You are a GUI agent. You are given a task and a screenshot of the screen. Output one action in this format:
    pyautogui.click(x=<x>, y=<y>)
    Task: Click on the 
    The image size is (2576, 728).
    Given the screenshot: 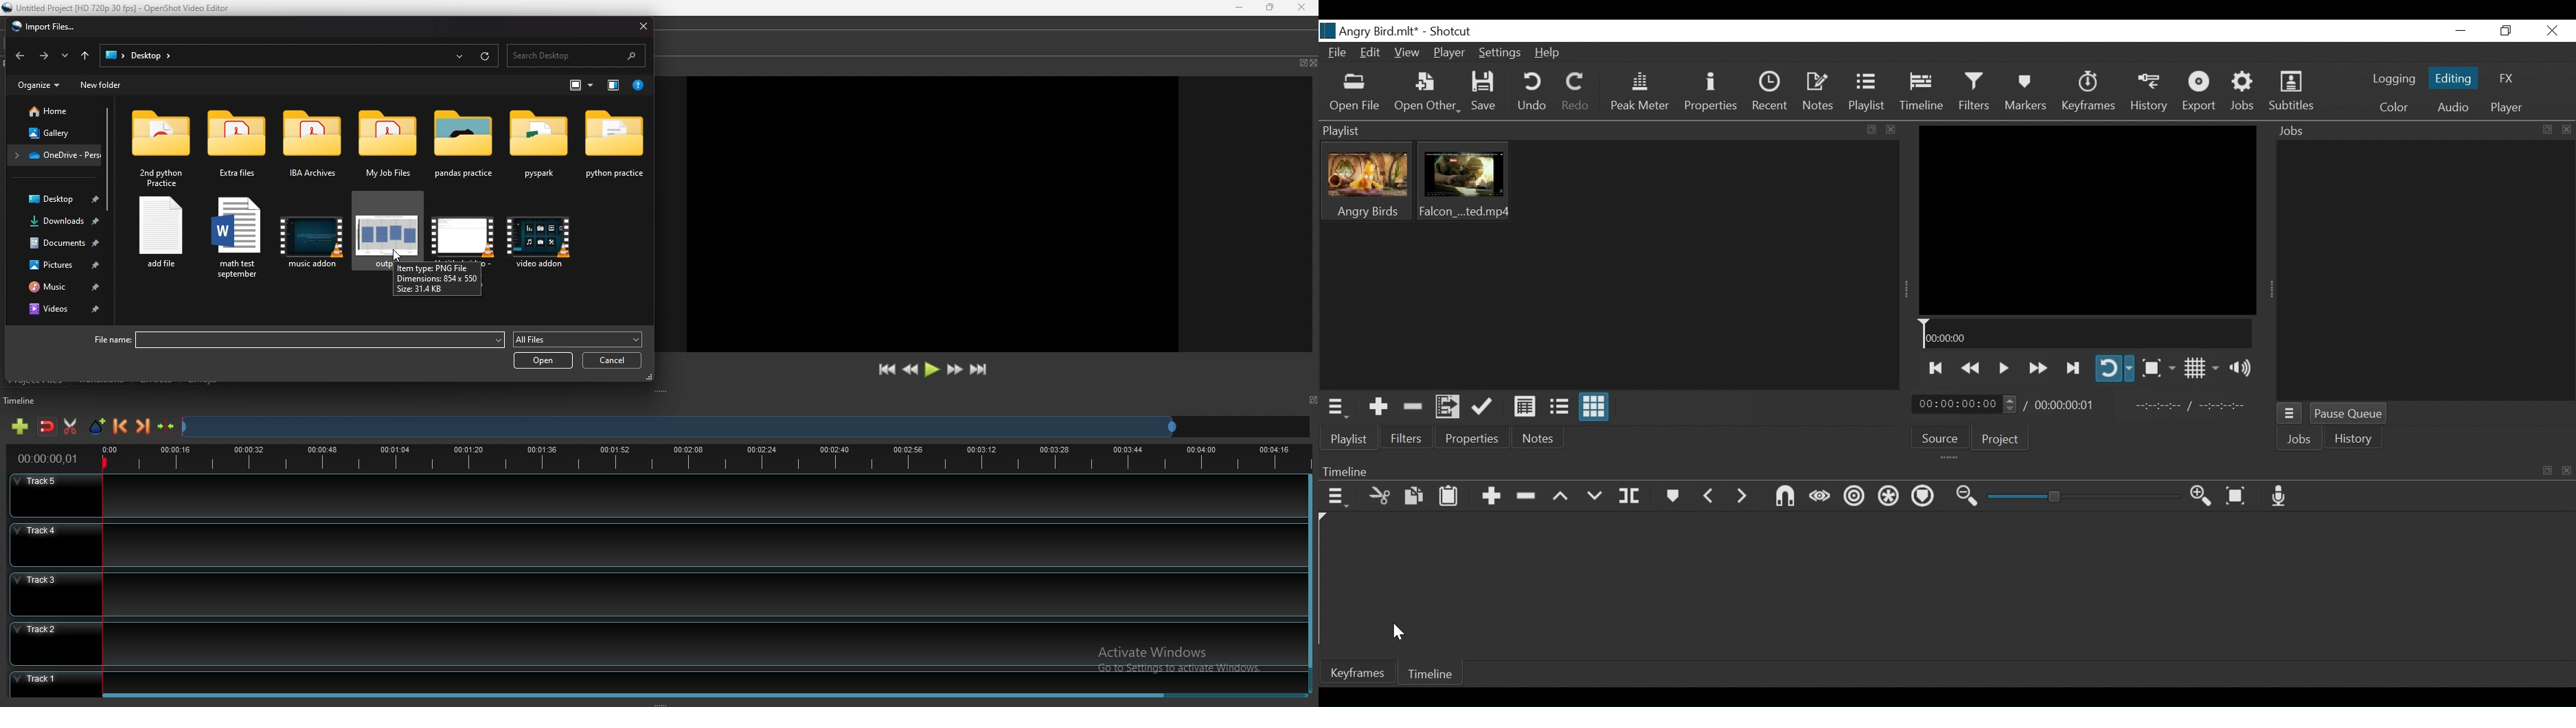 What is the action you would take?
    pyautogui.click(x=1820, y=92)
    